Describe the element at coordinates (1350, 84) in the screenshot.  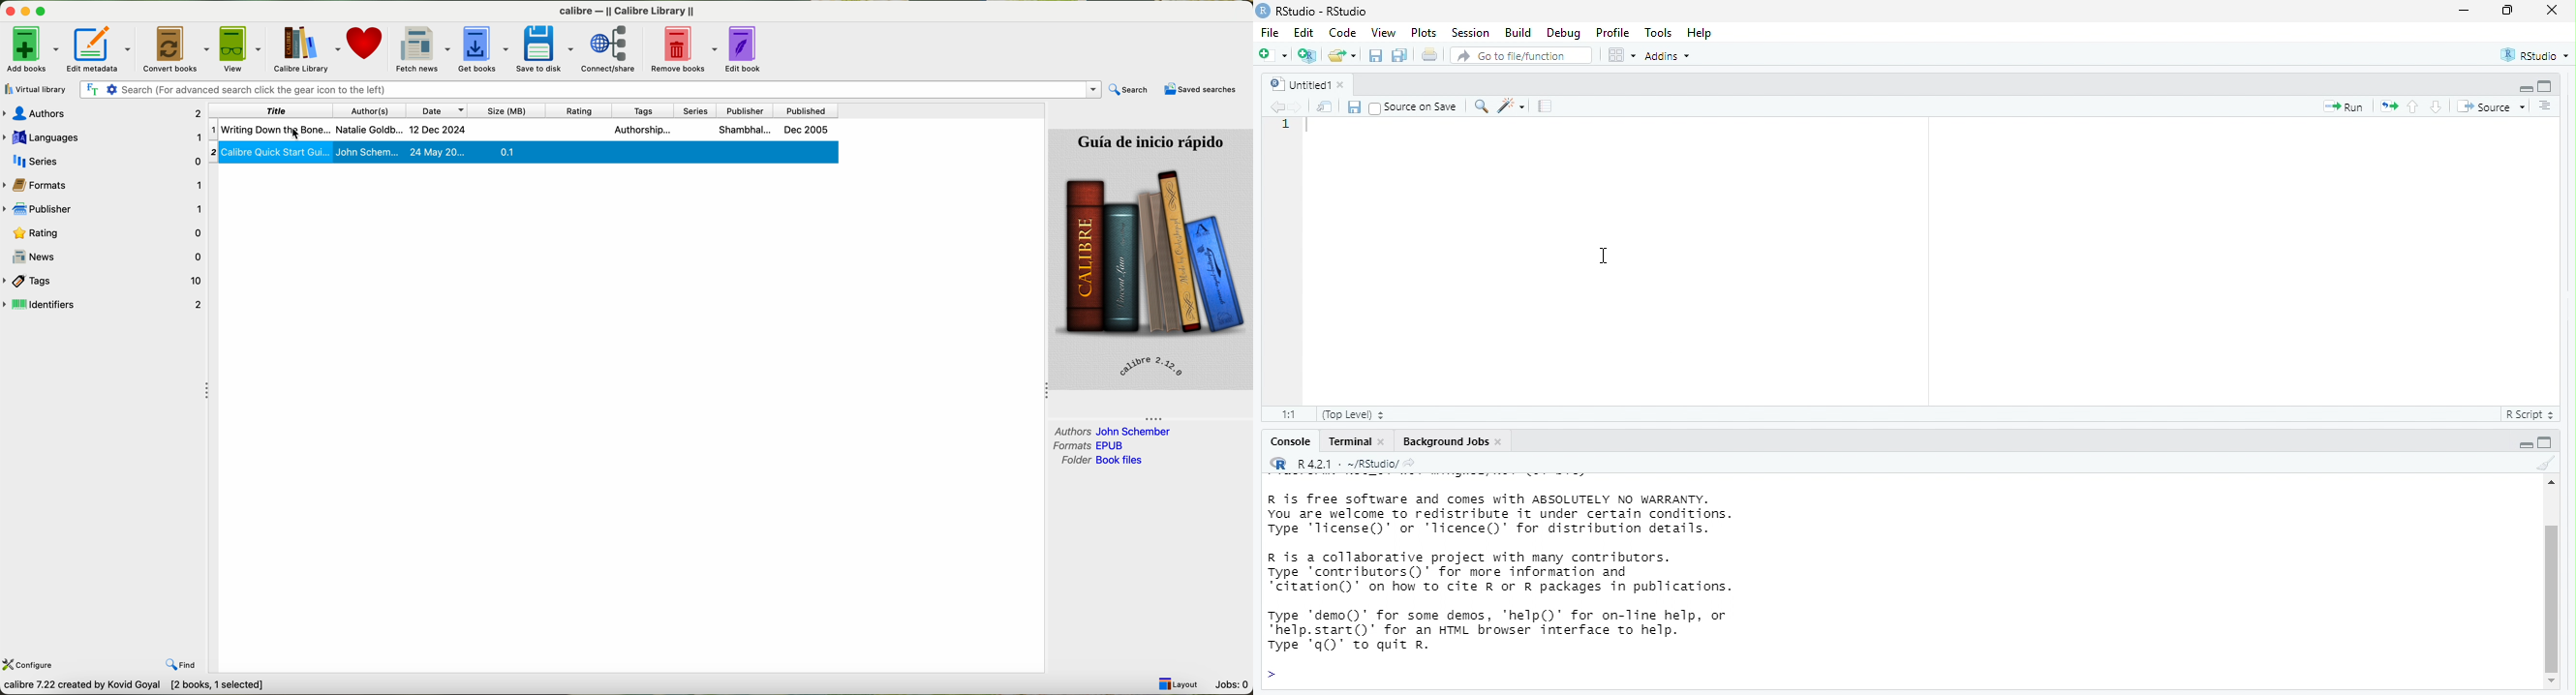
I see `close` at that location.